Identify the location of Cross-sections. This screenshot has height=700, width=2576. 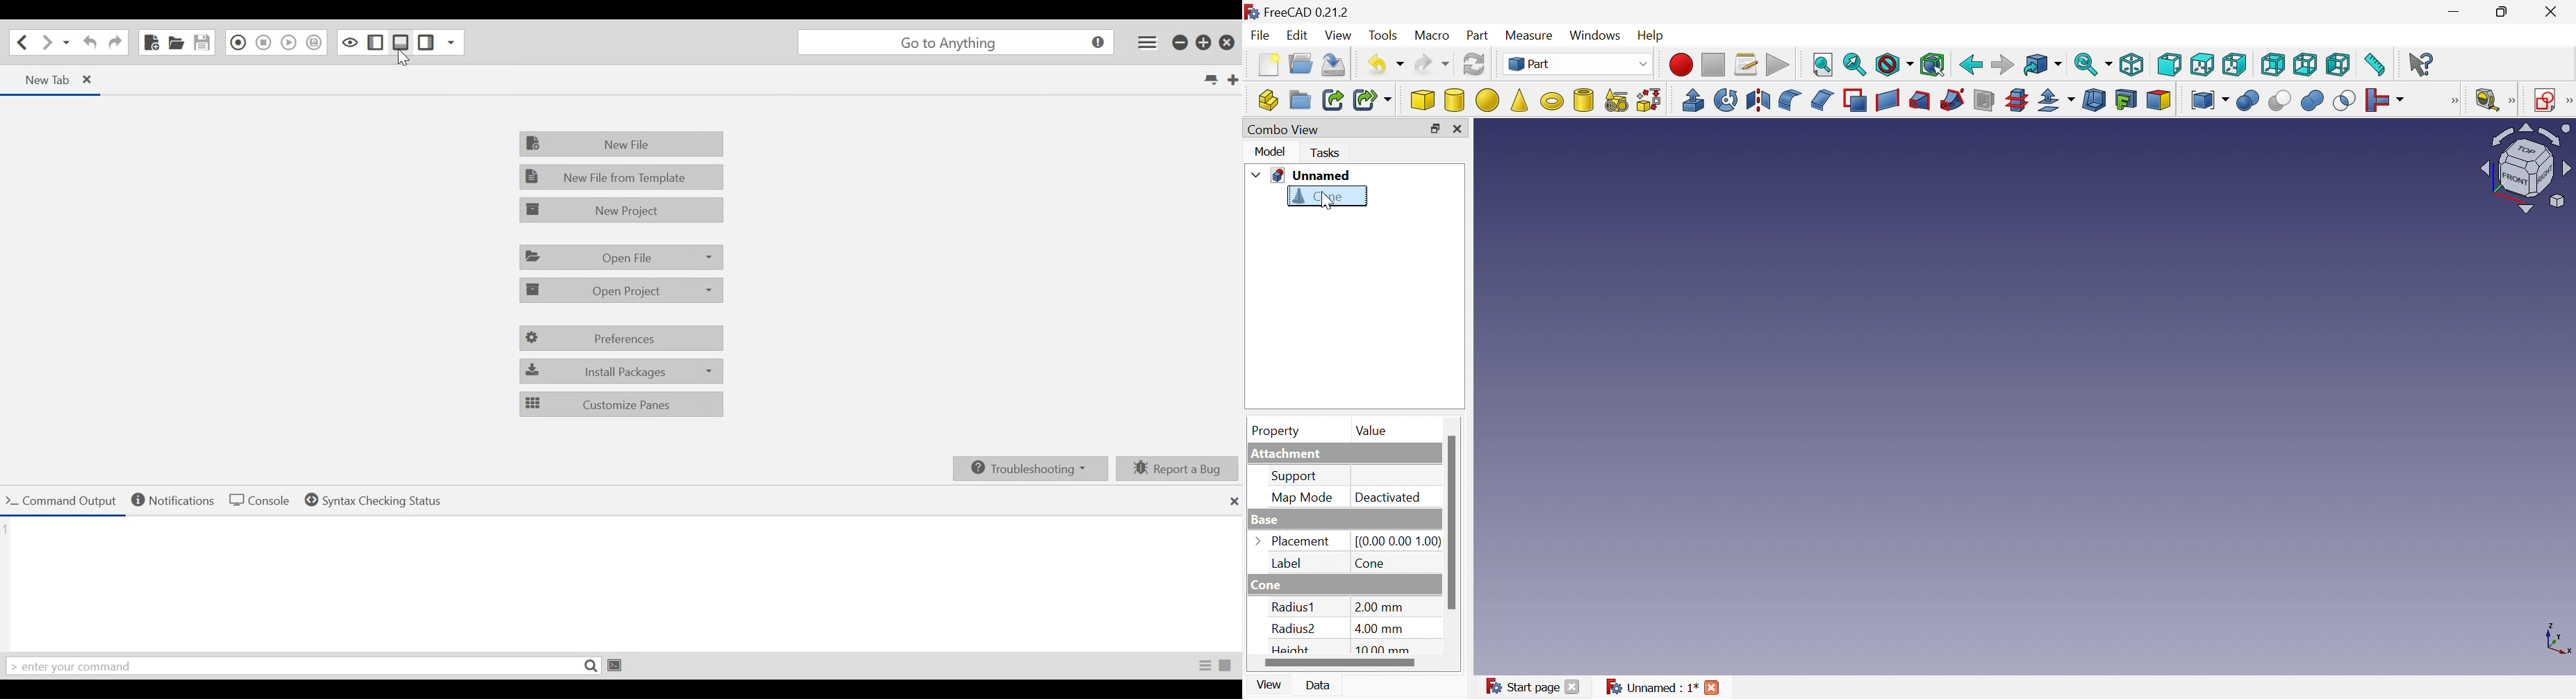
(2017, 99).